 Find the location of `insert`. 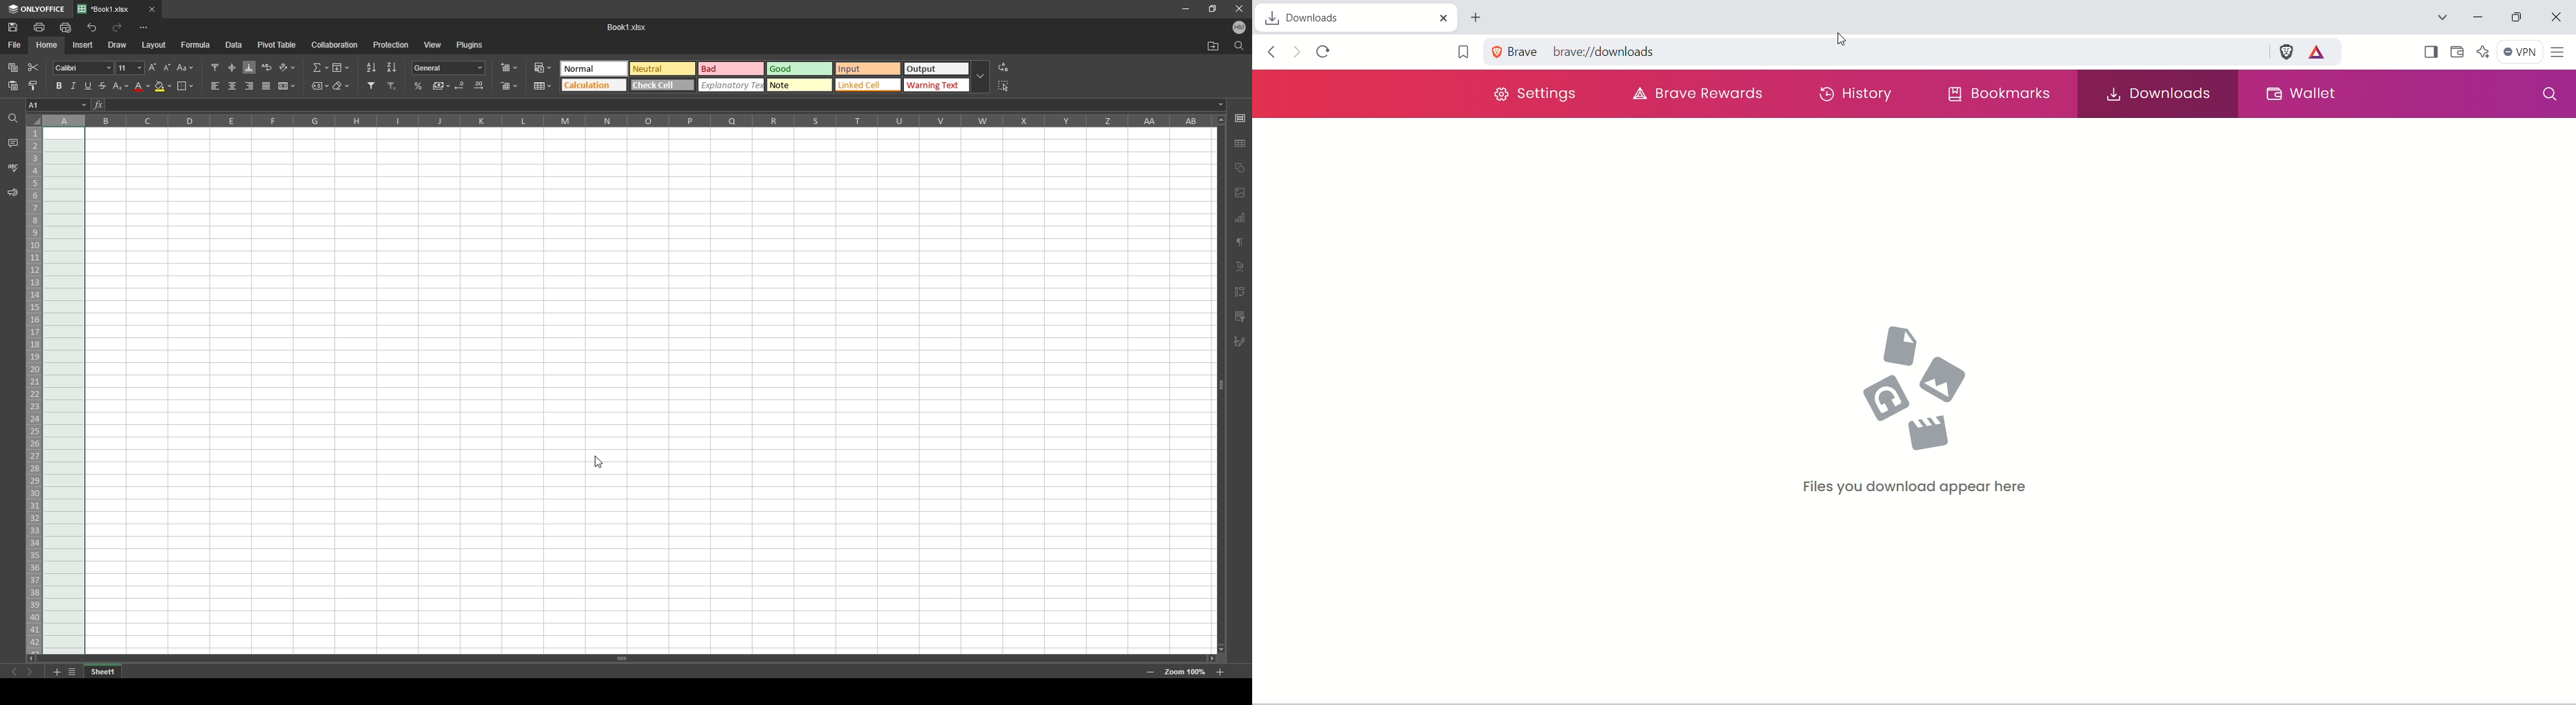

insert is located at coordinates (80, 44).